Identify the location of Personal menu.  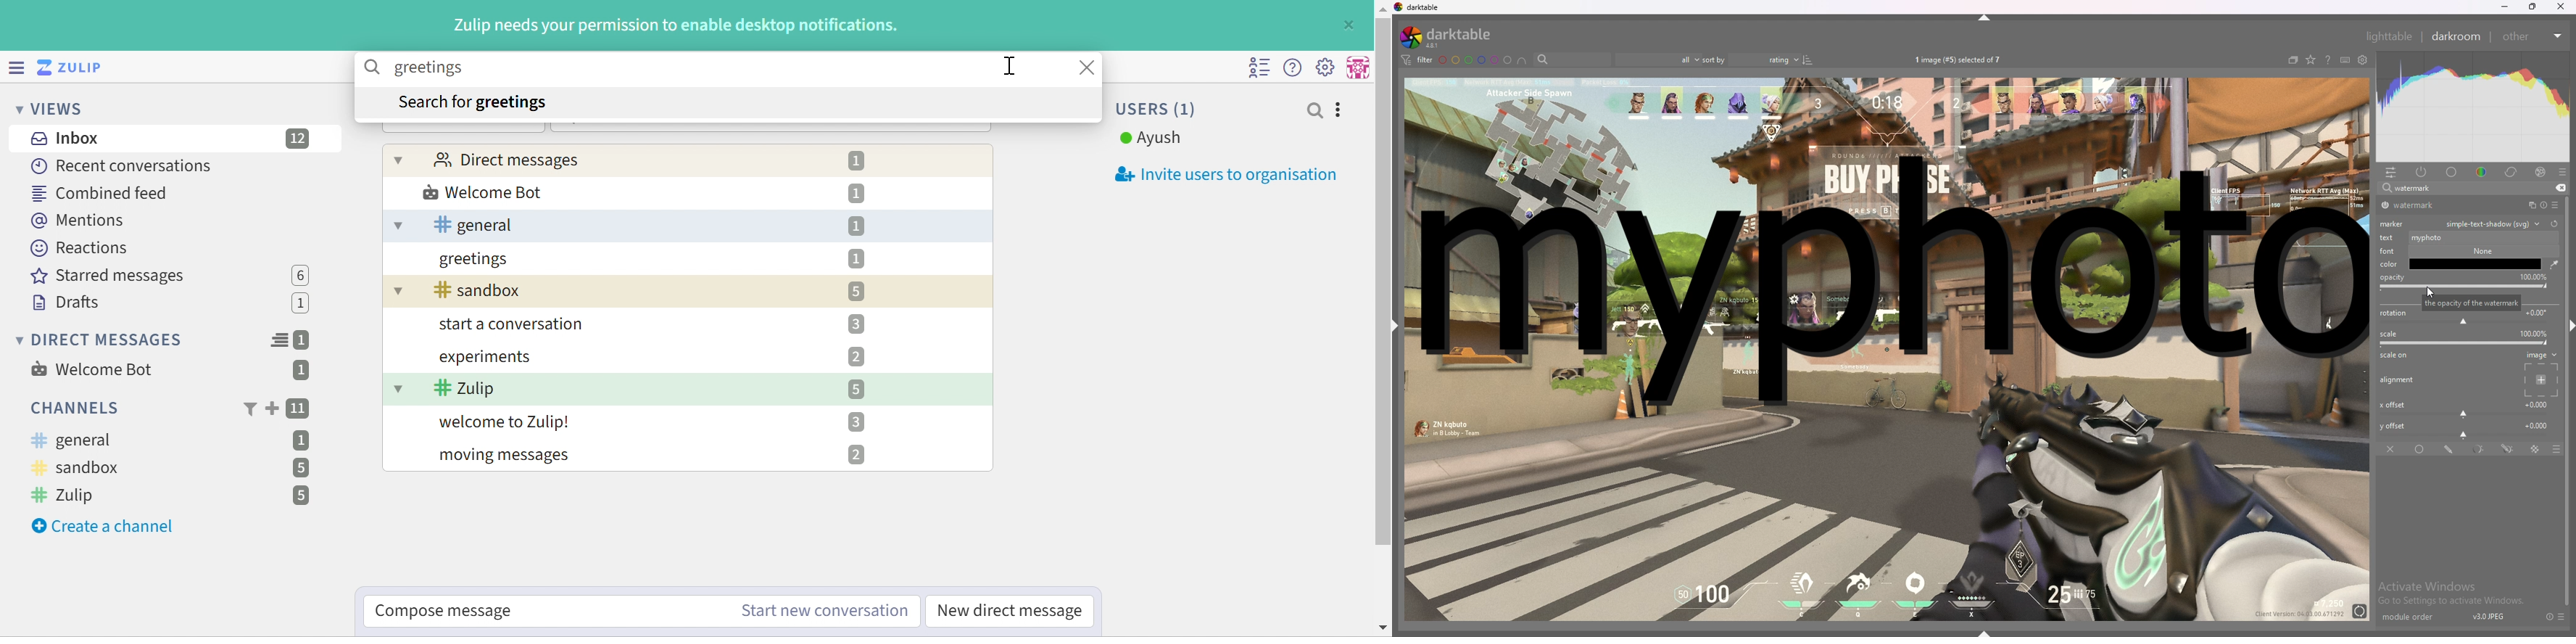
(1359, 66).